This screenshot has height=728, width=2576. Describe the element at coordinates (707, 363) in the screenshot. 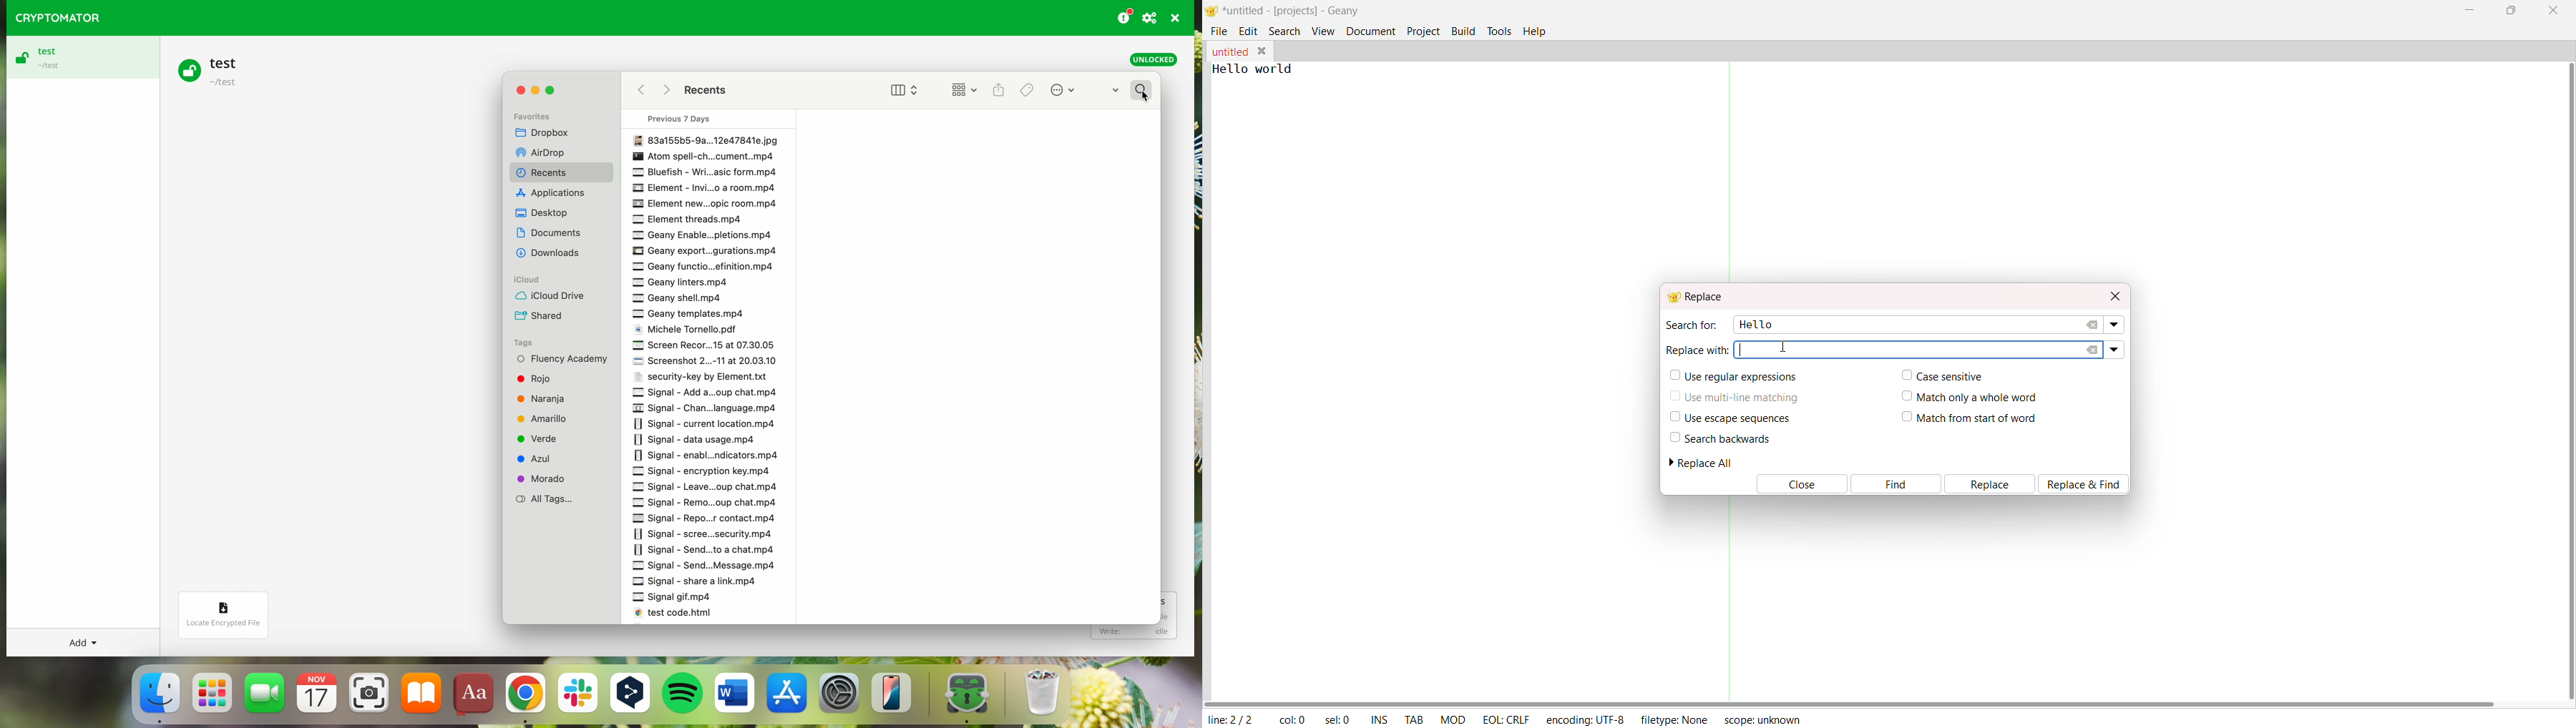

I see `Screenshot 2` at that location.